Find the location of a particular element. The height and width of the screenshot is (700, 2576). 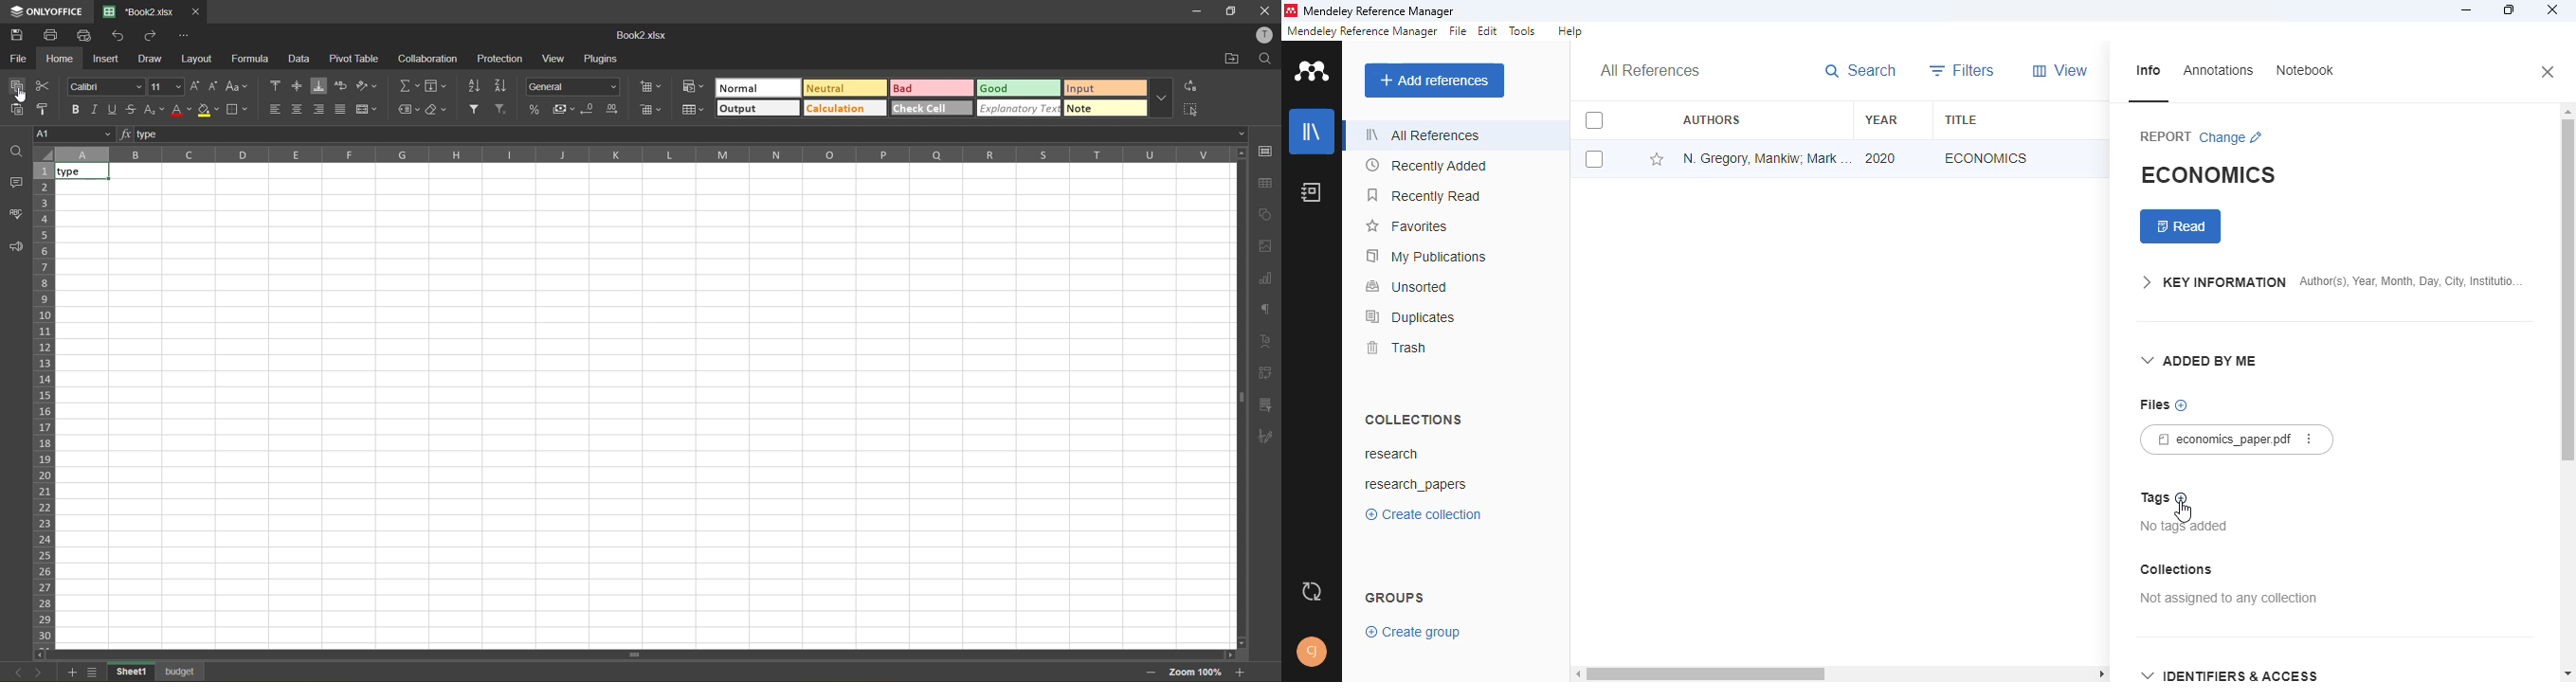

delete cells is located at coordinates (653, 111).